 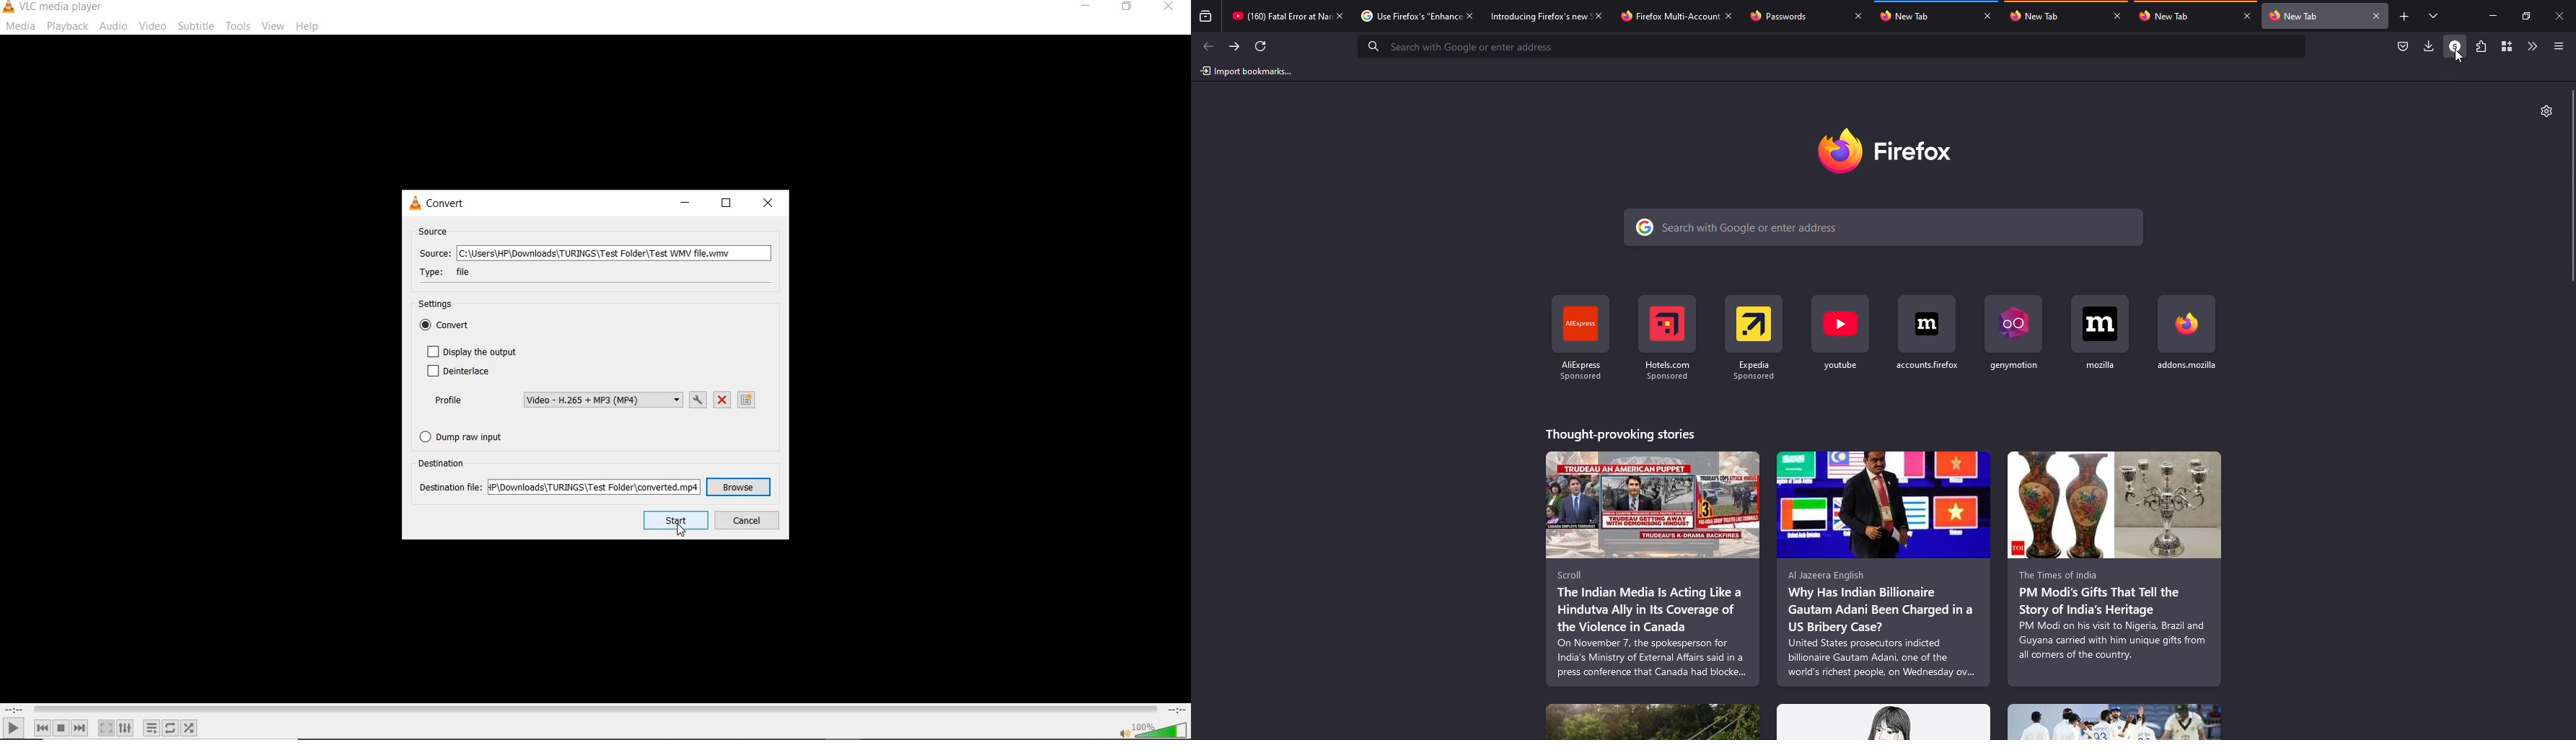 I want to click on subtitle, so click(x=196, y=26).